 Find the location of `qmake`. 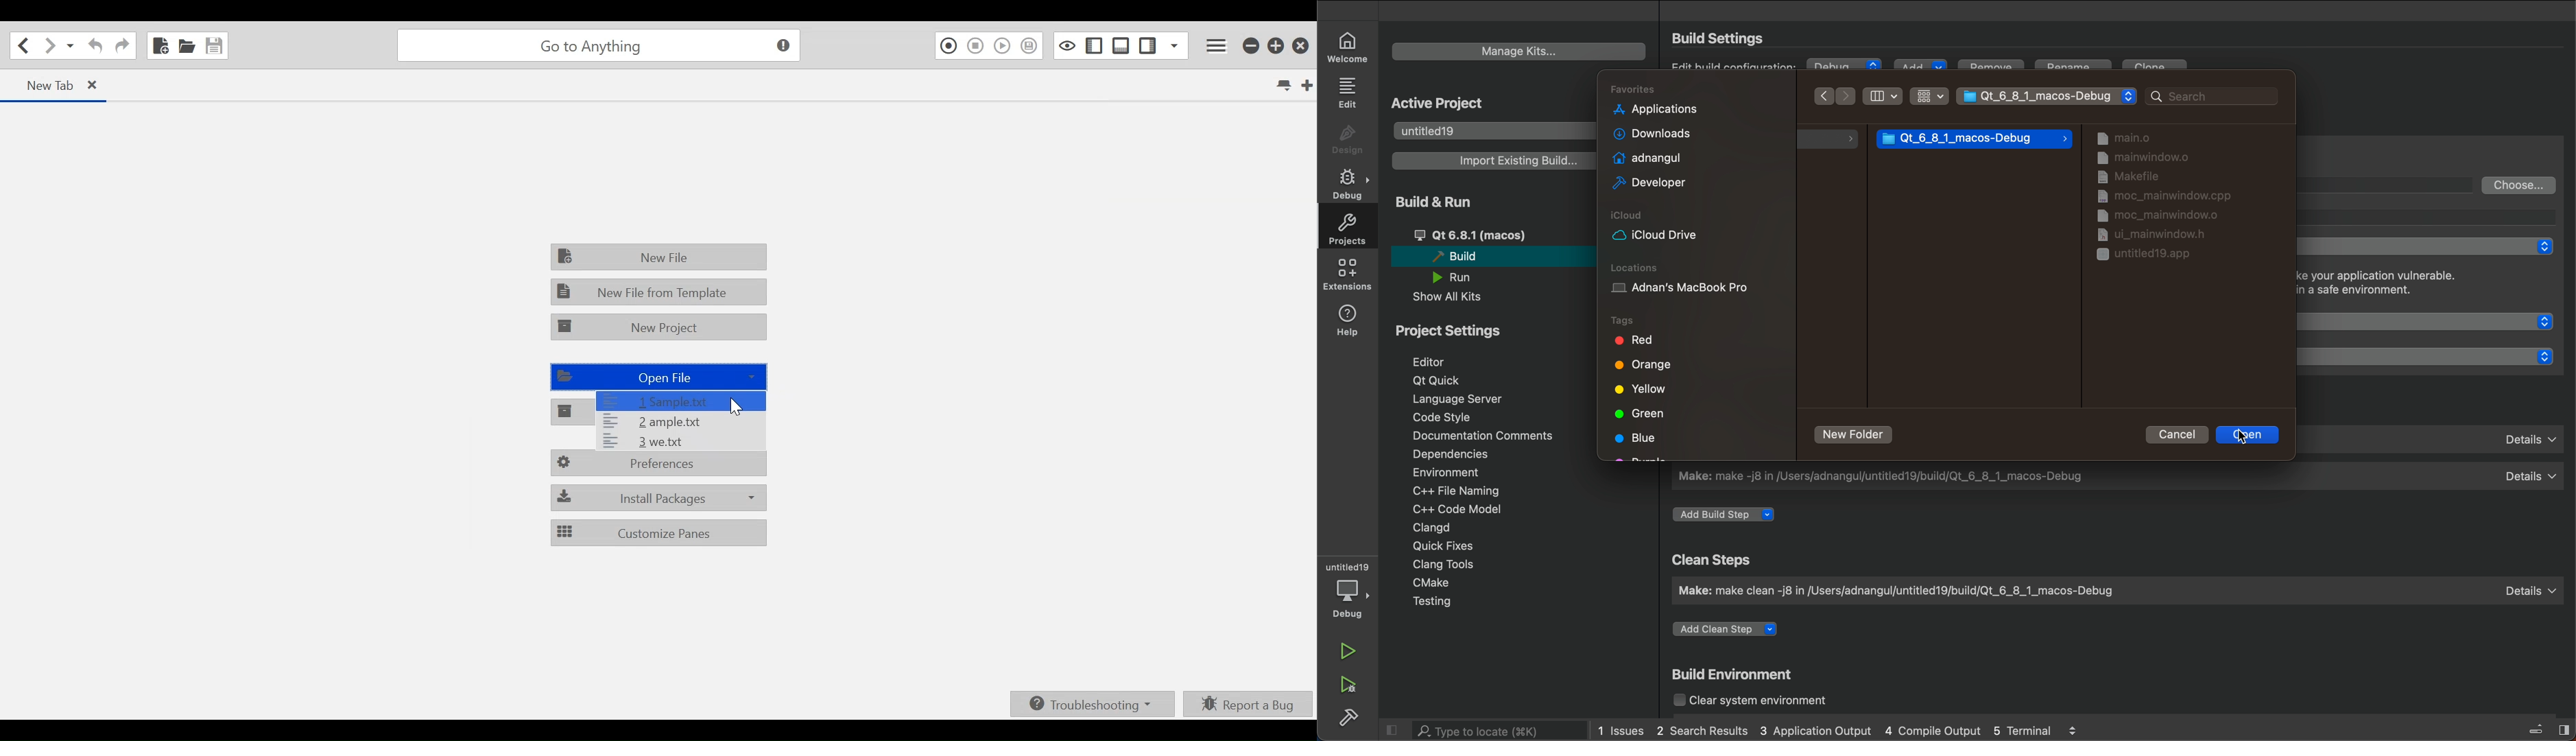

qmake is located at coordinates (2436, 437).